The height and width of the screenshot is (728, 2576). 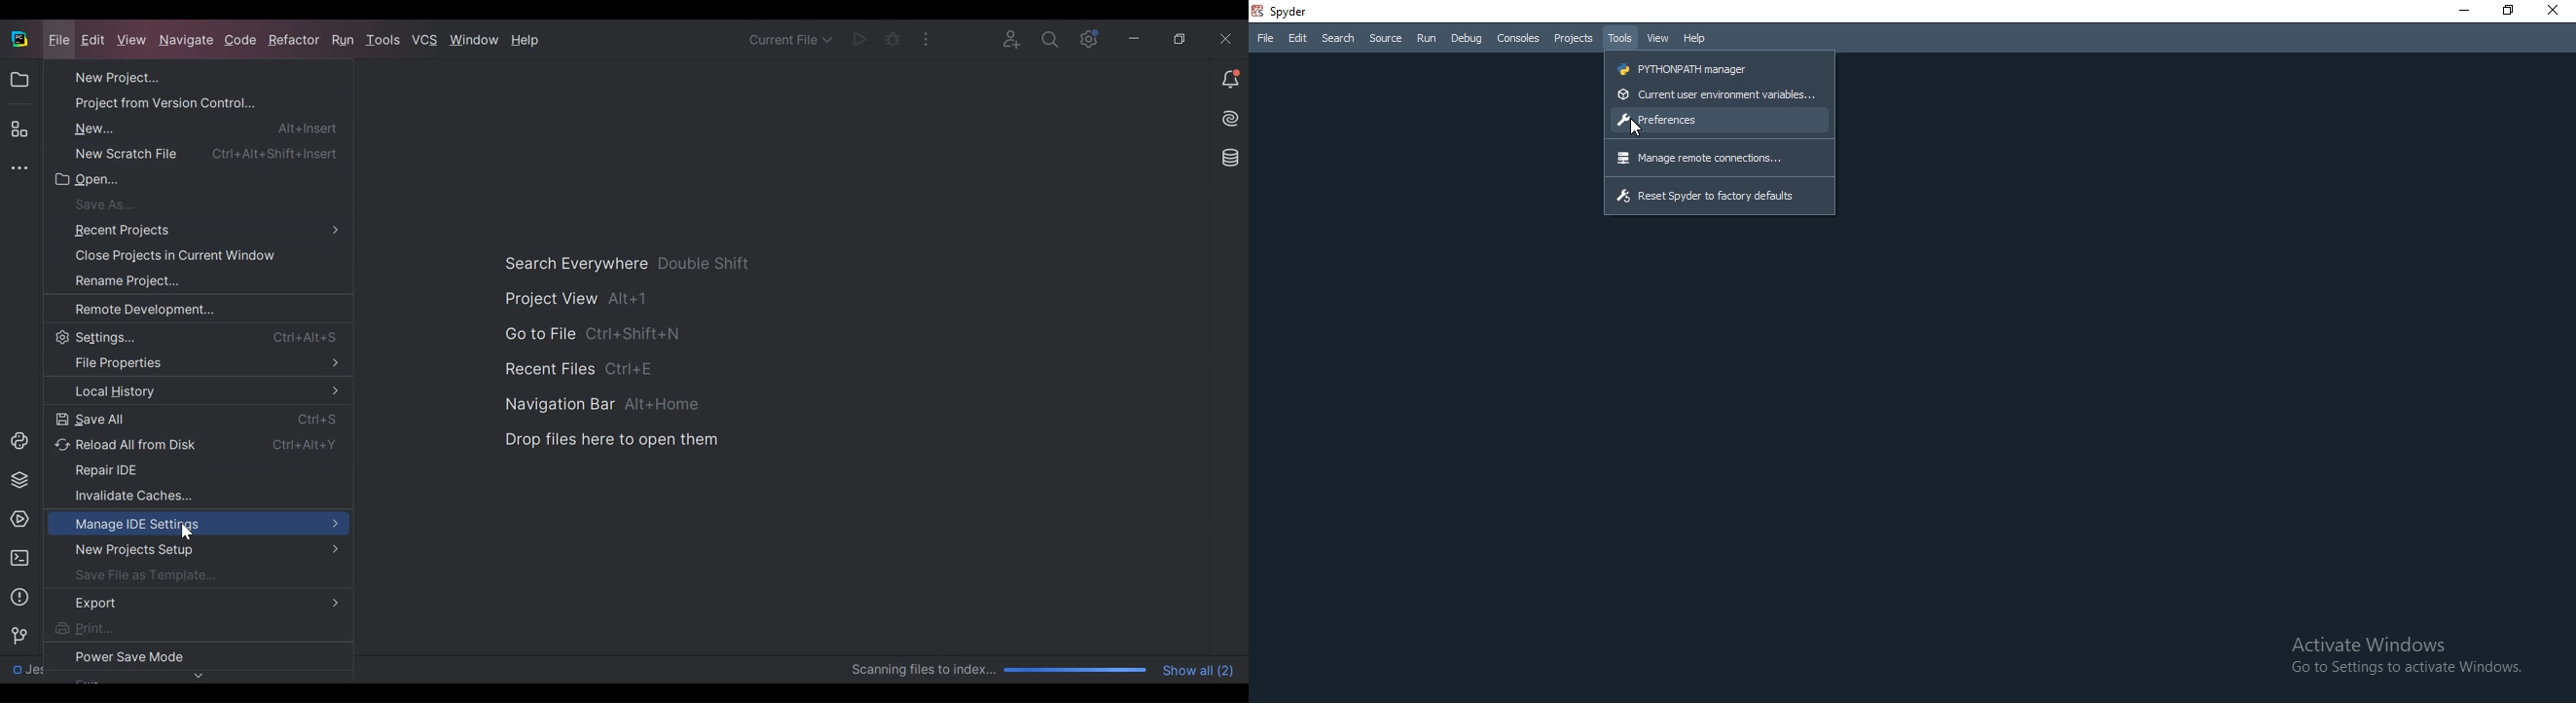 I want to click on Directory, so click(x=63, y=672).